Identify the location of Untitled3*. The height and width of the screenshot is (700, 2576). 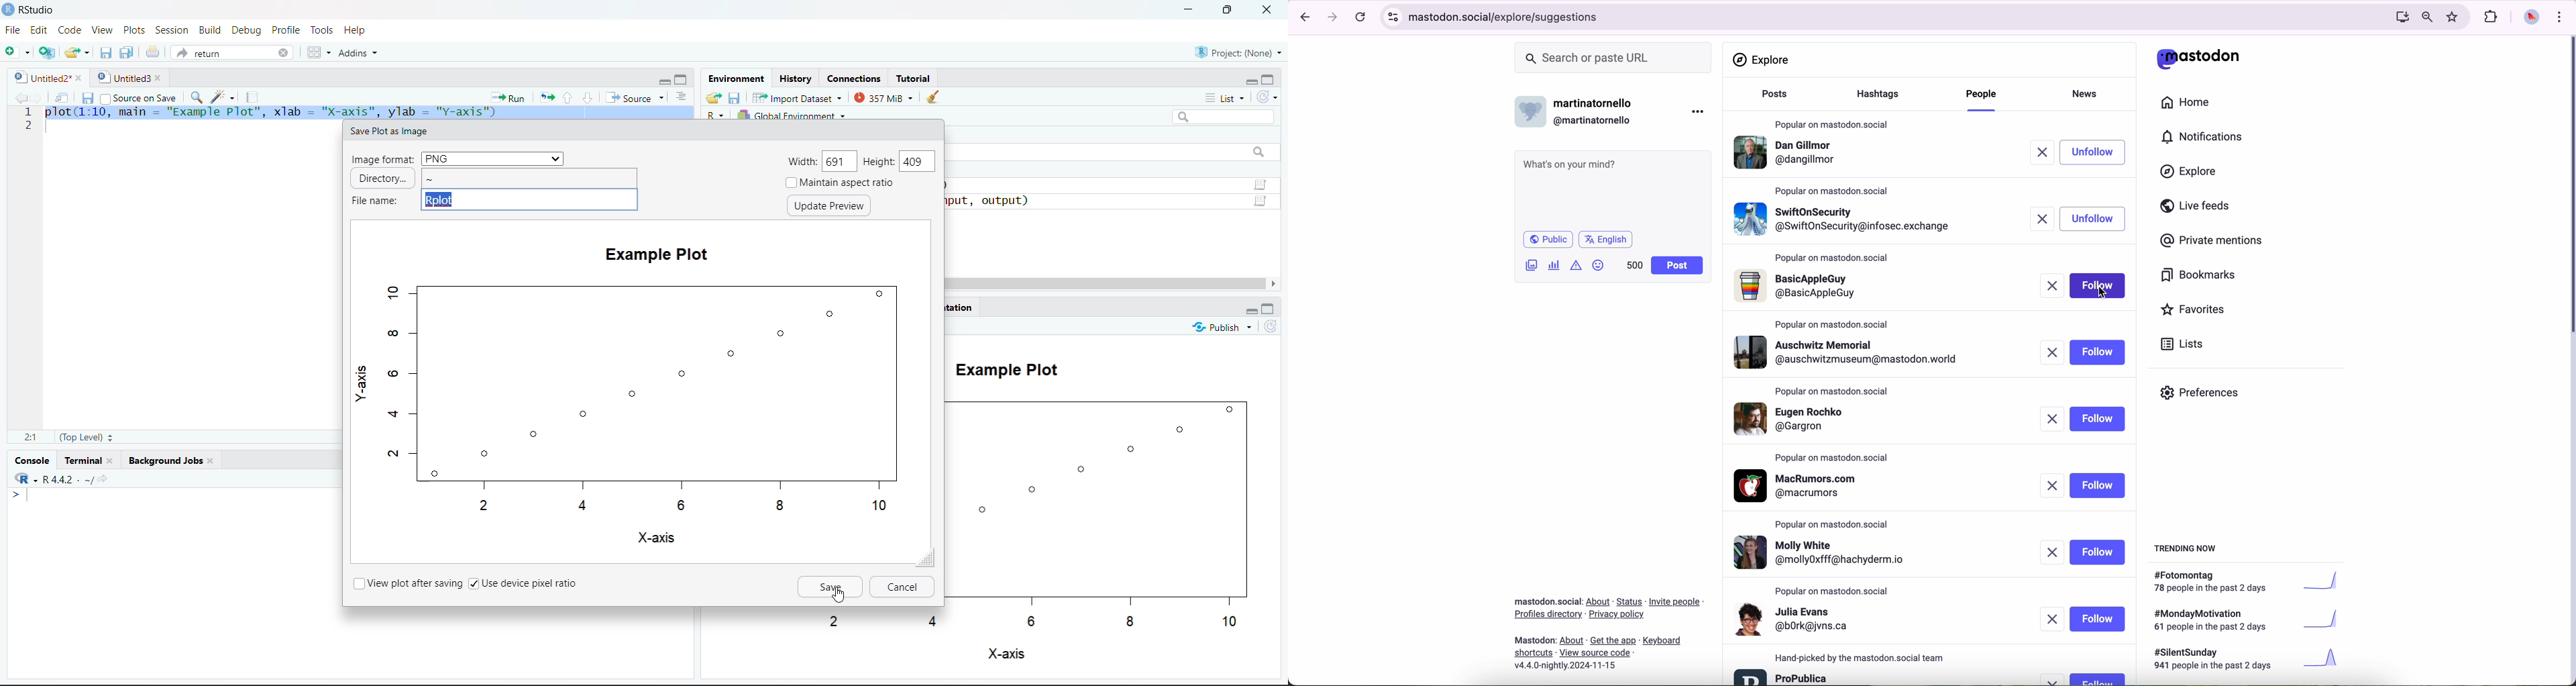
(129, 75).